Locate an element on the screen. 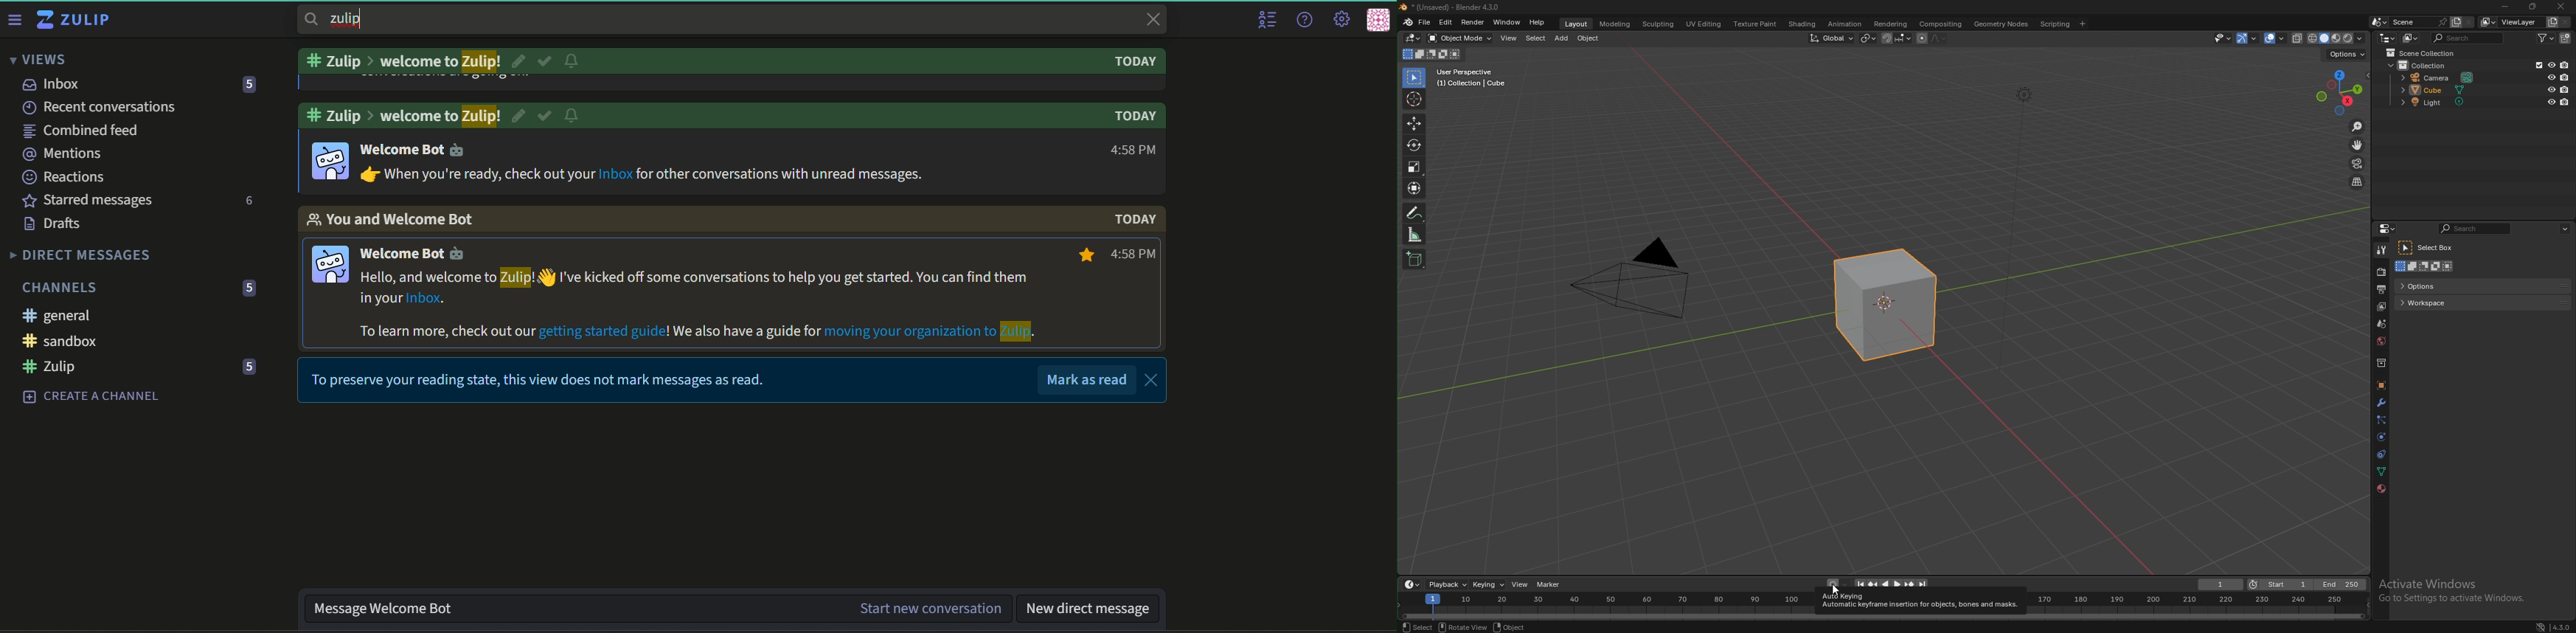 This screenshot has width=2576, height=644. text is located at coordinates (541, 379).